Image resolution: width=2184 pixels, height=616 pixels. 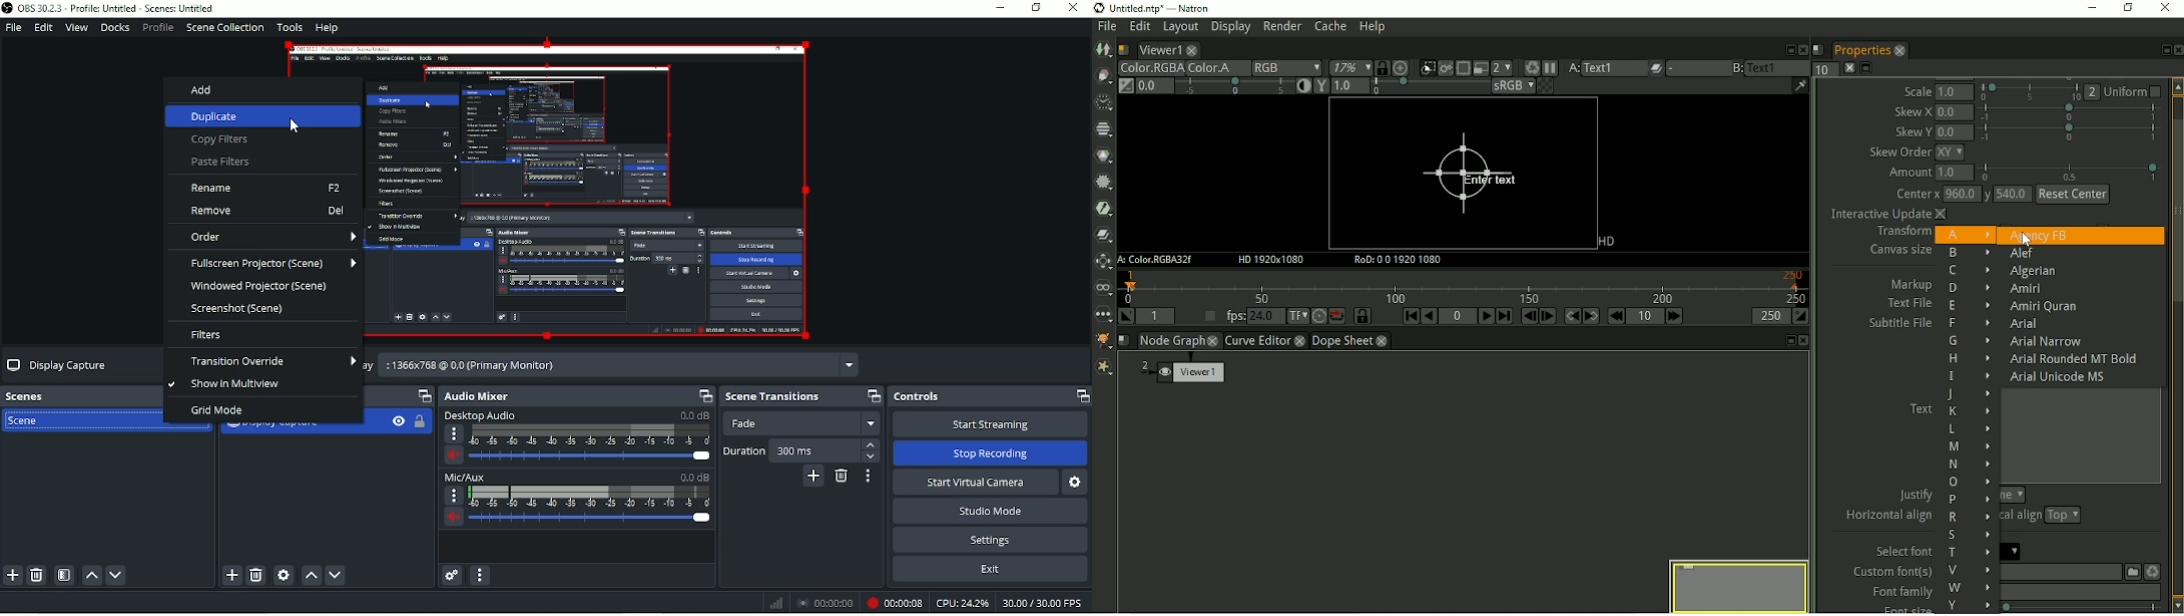 I want to click on Move scene down, so click(x=117, y=575).